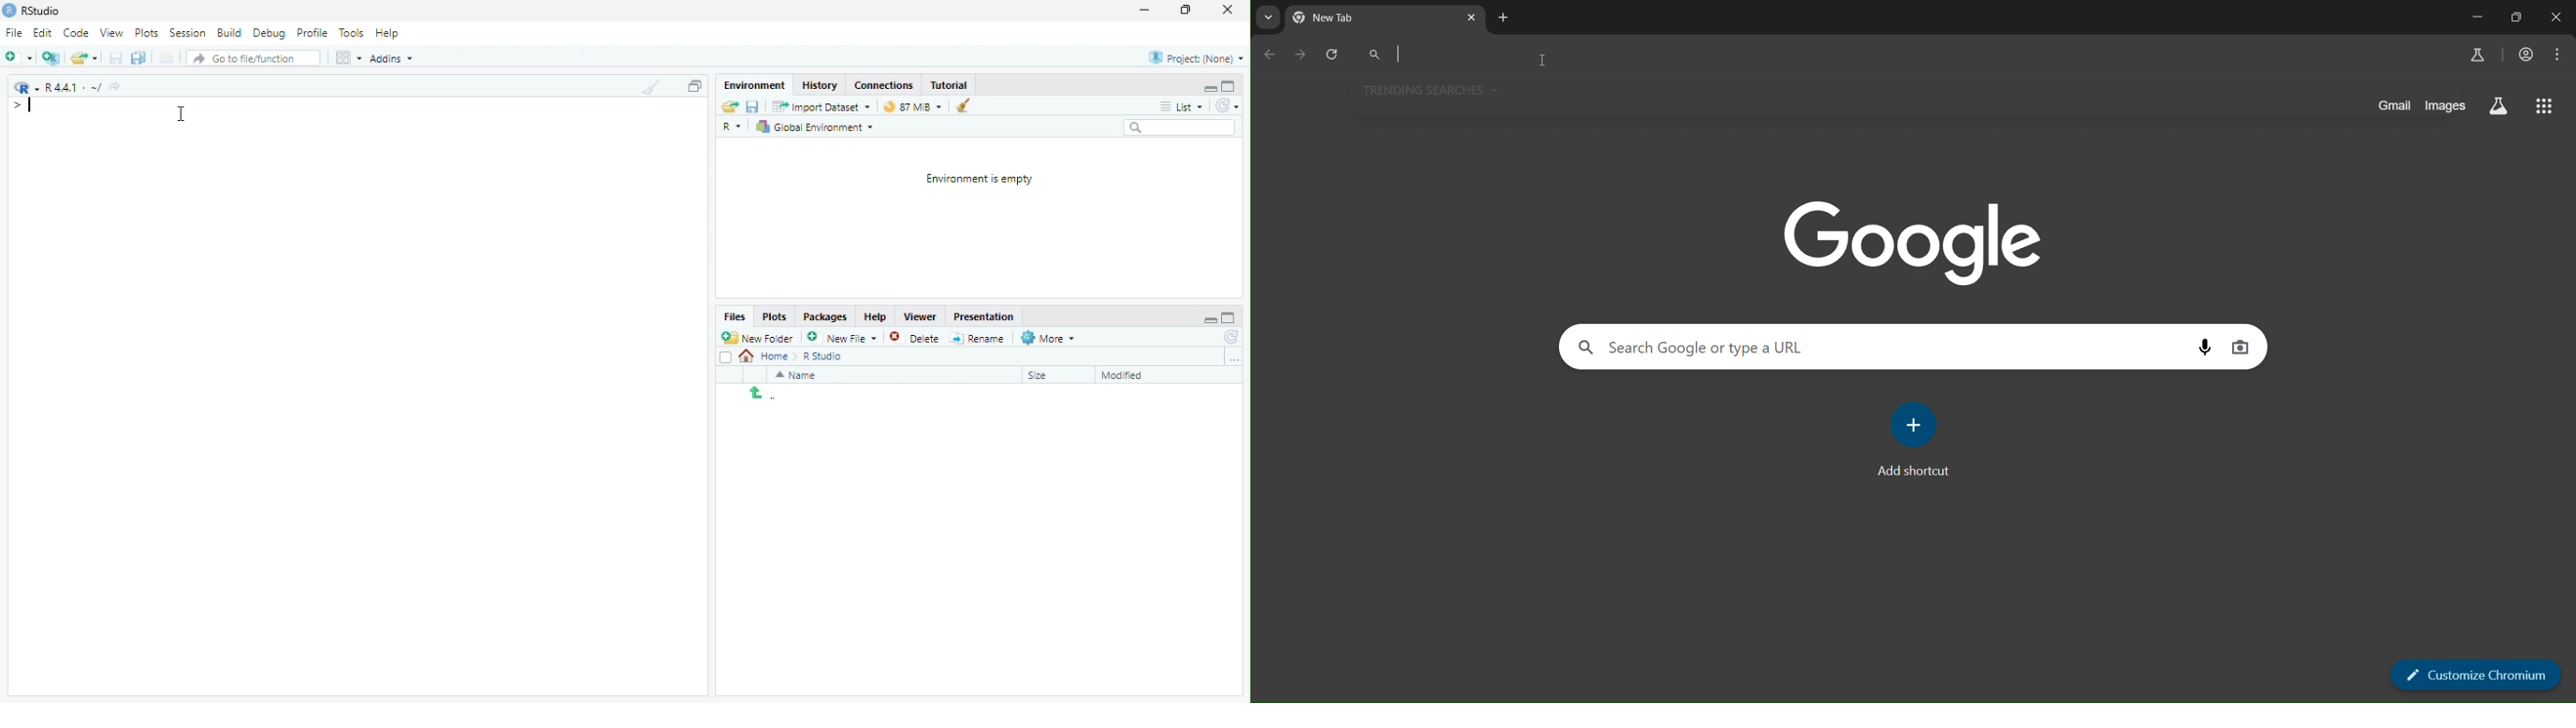 The width and height of the screenshot is (2576, 728). I want to click on Debug, so click(270, 31).